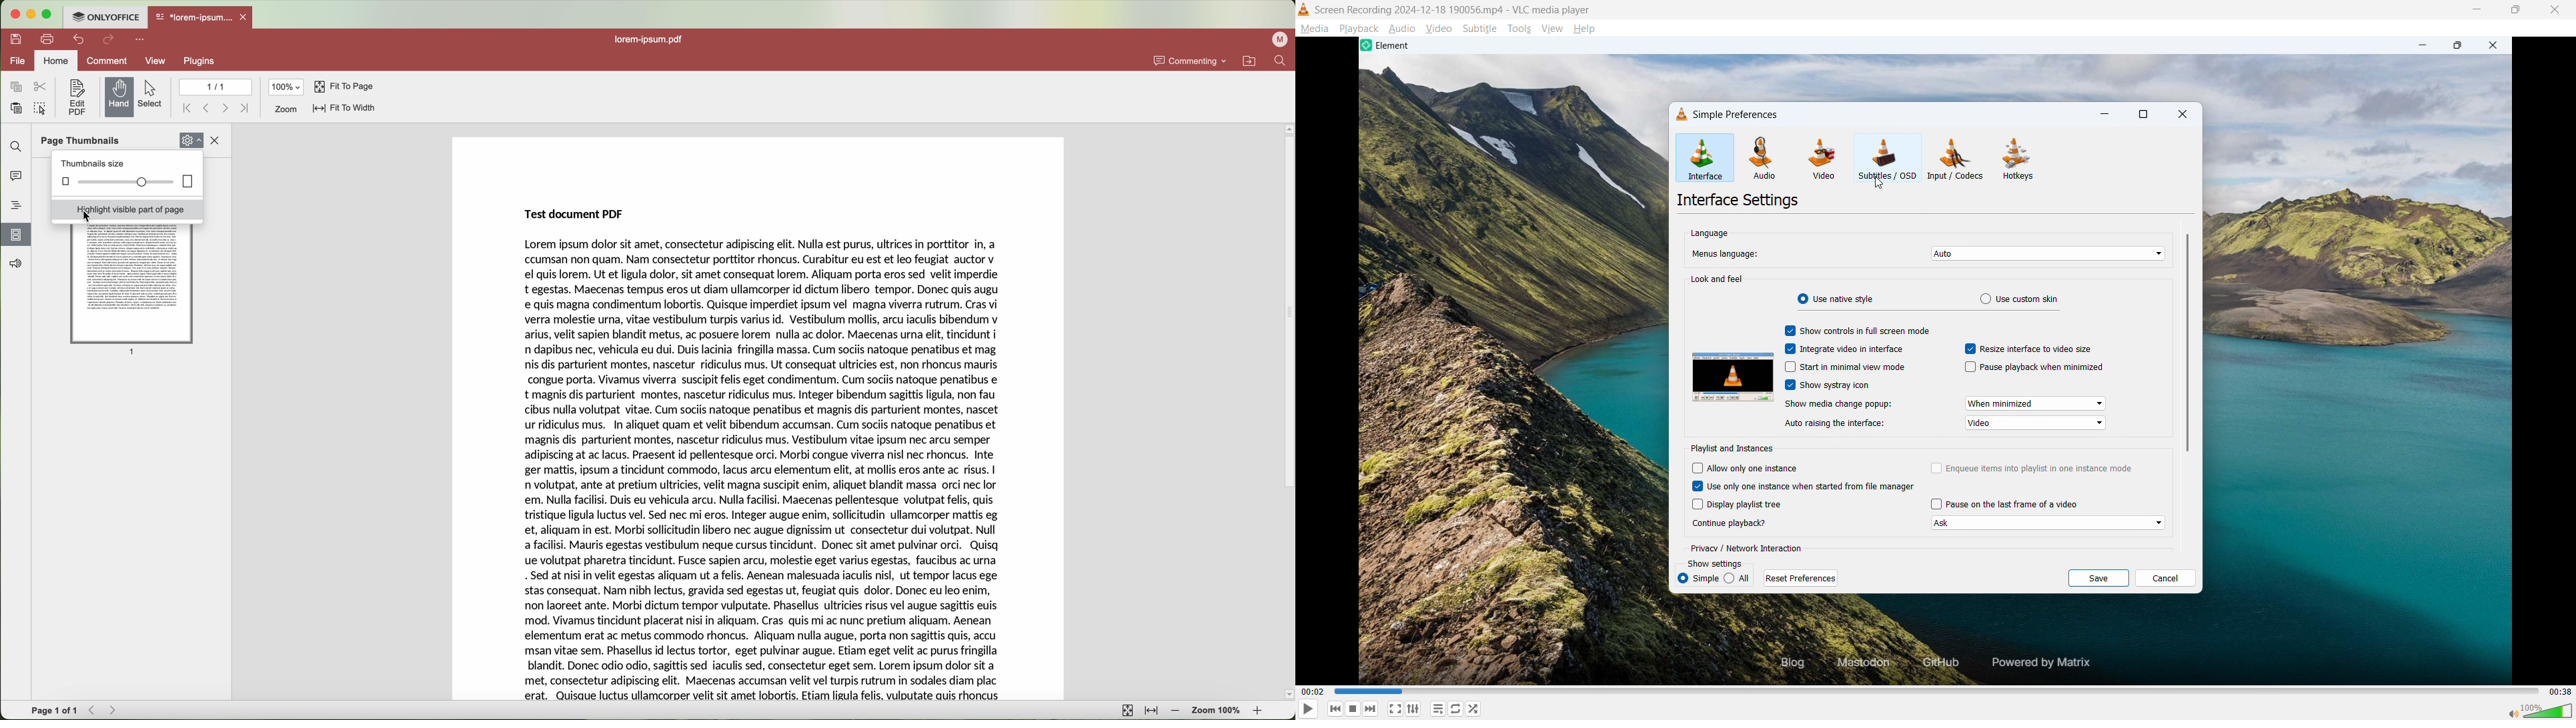 The height and width of the screenshot is (728, 2576). I want to click on Allow only one instance , so click(1755, 467).